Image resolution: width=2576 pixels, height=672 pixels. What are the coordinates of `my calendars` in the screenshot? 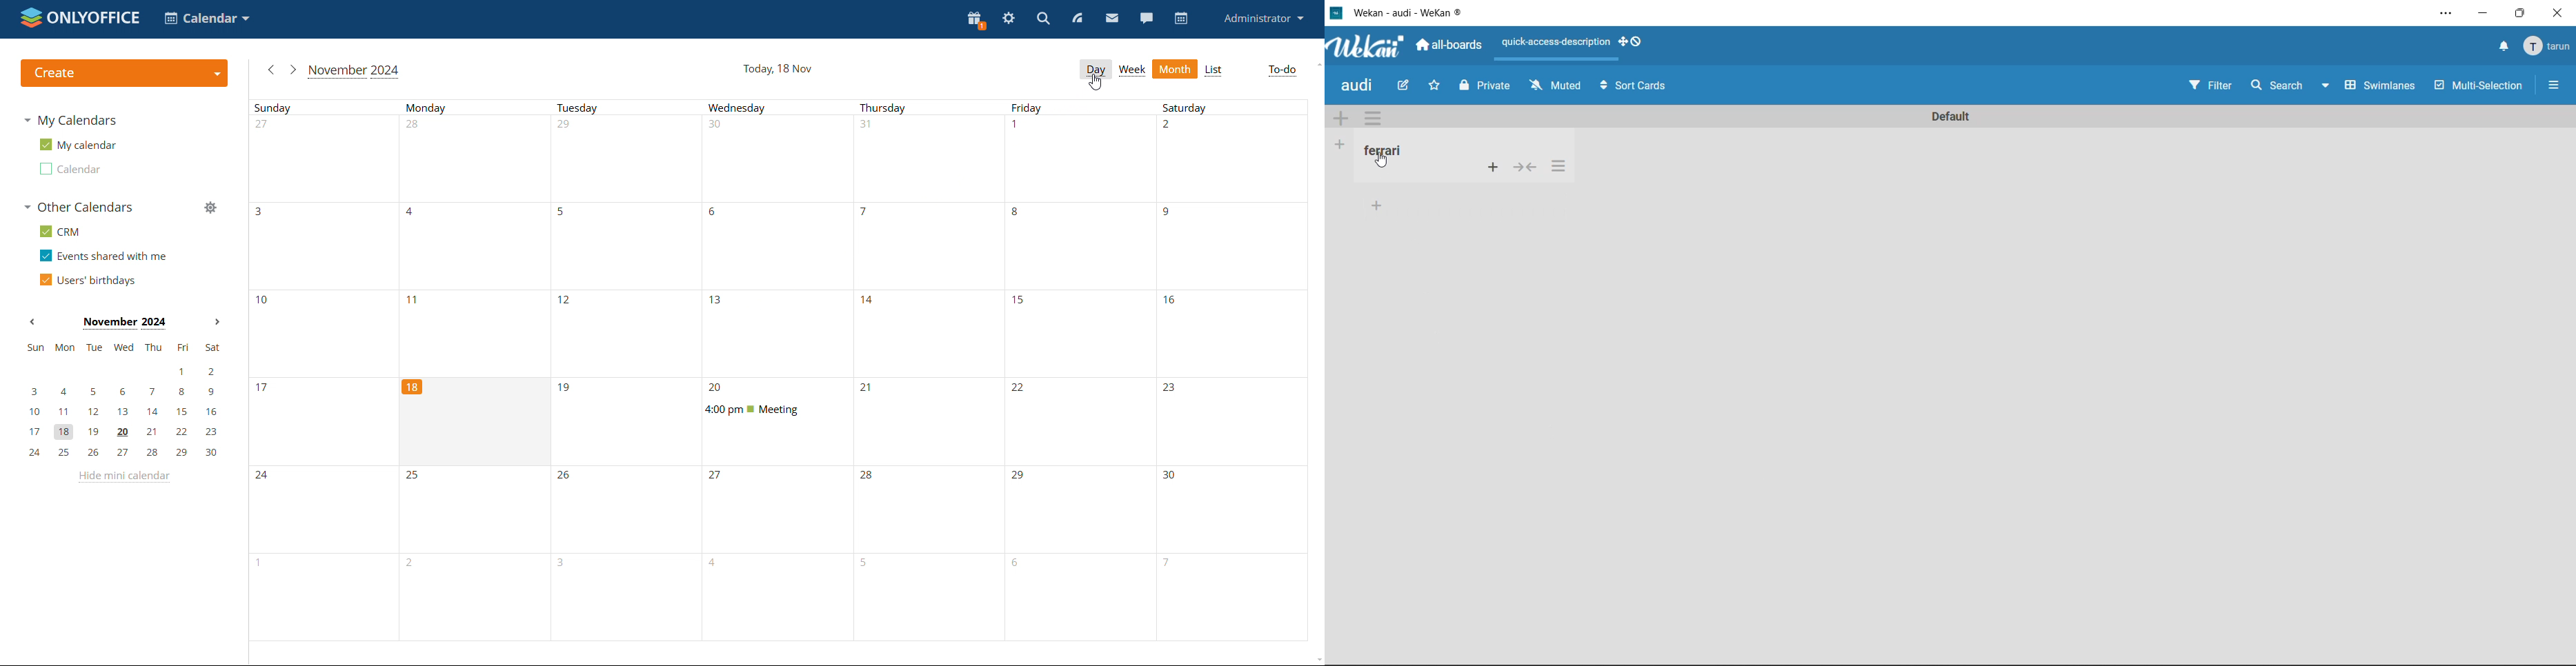 It's located at (72, 120).